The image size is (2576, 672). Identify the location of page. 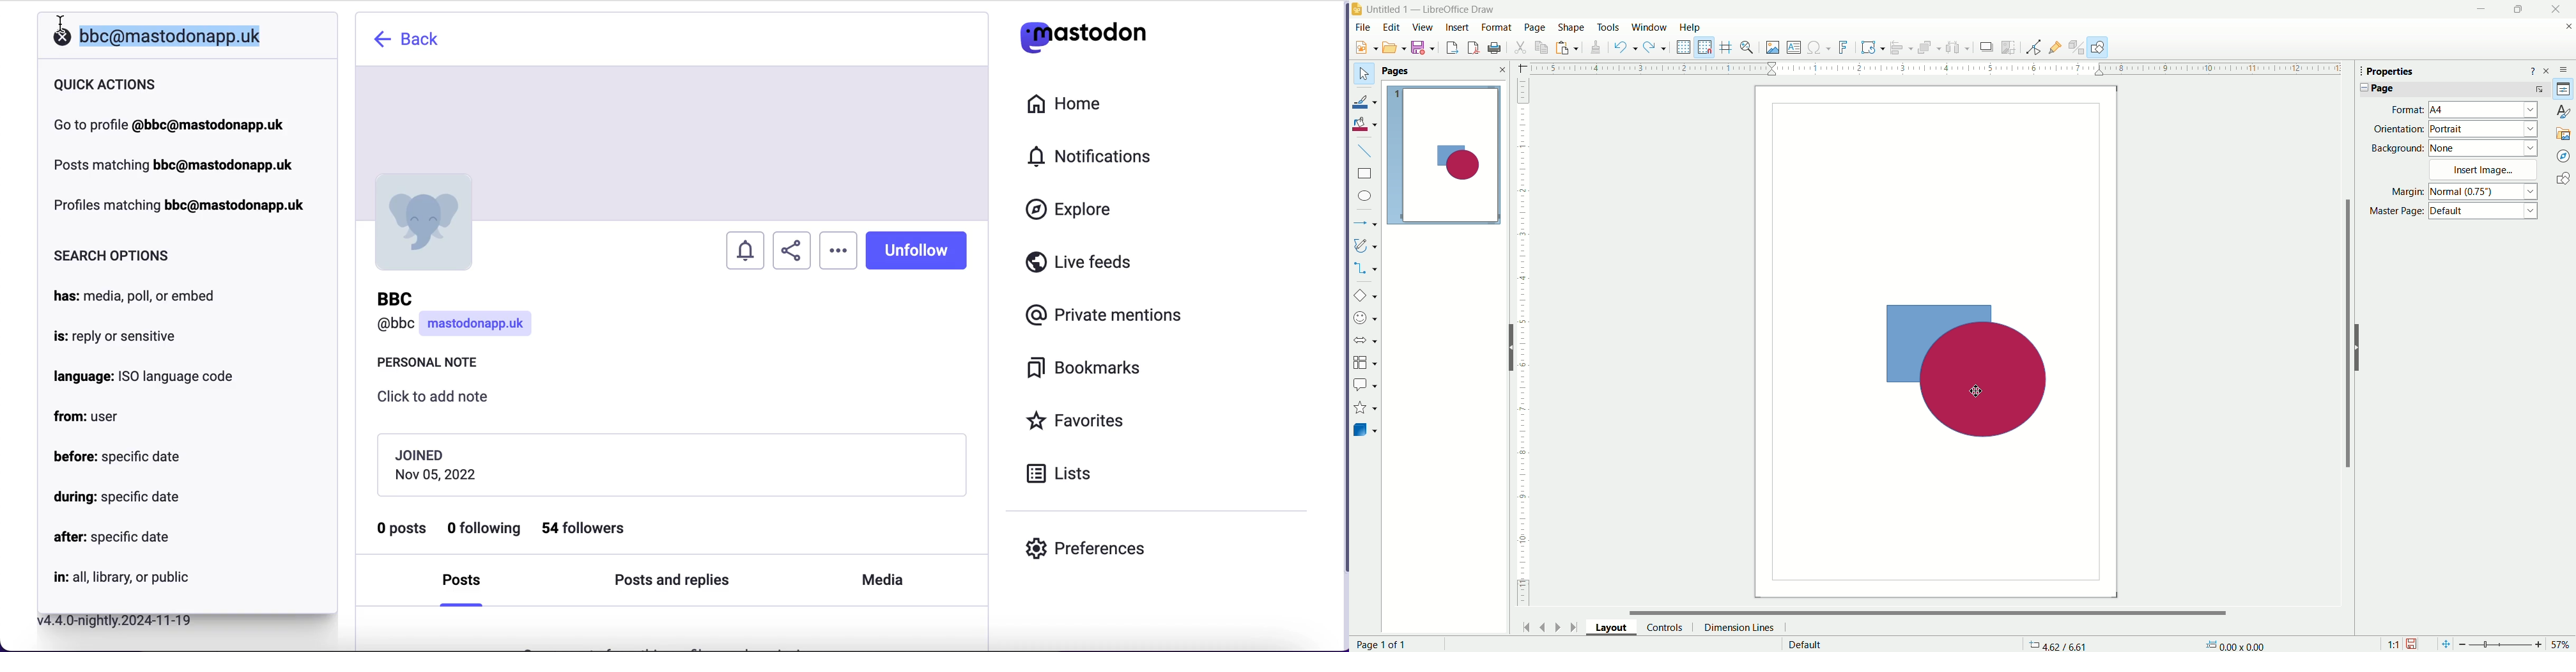
(1935, 341).